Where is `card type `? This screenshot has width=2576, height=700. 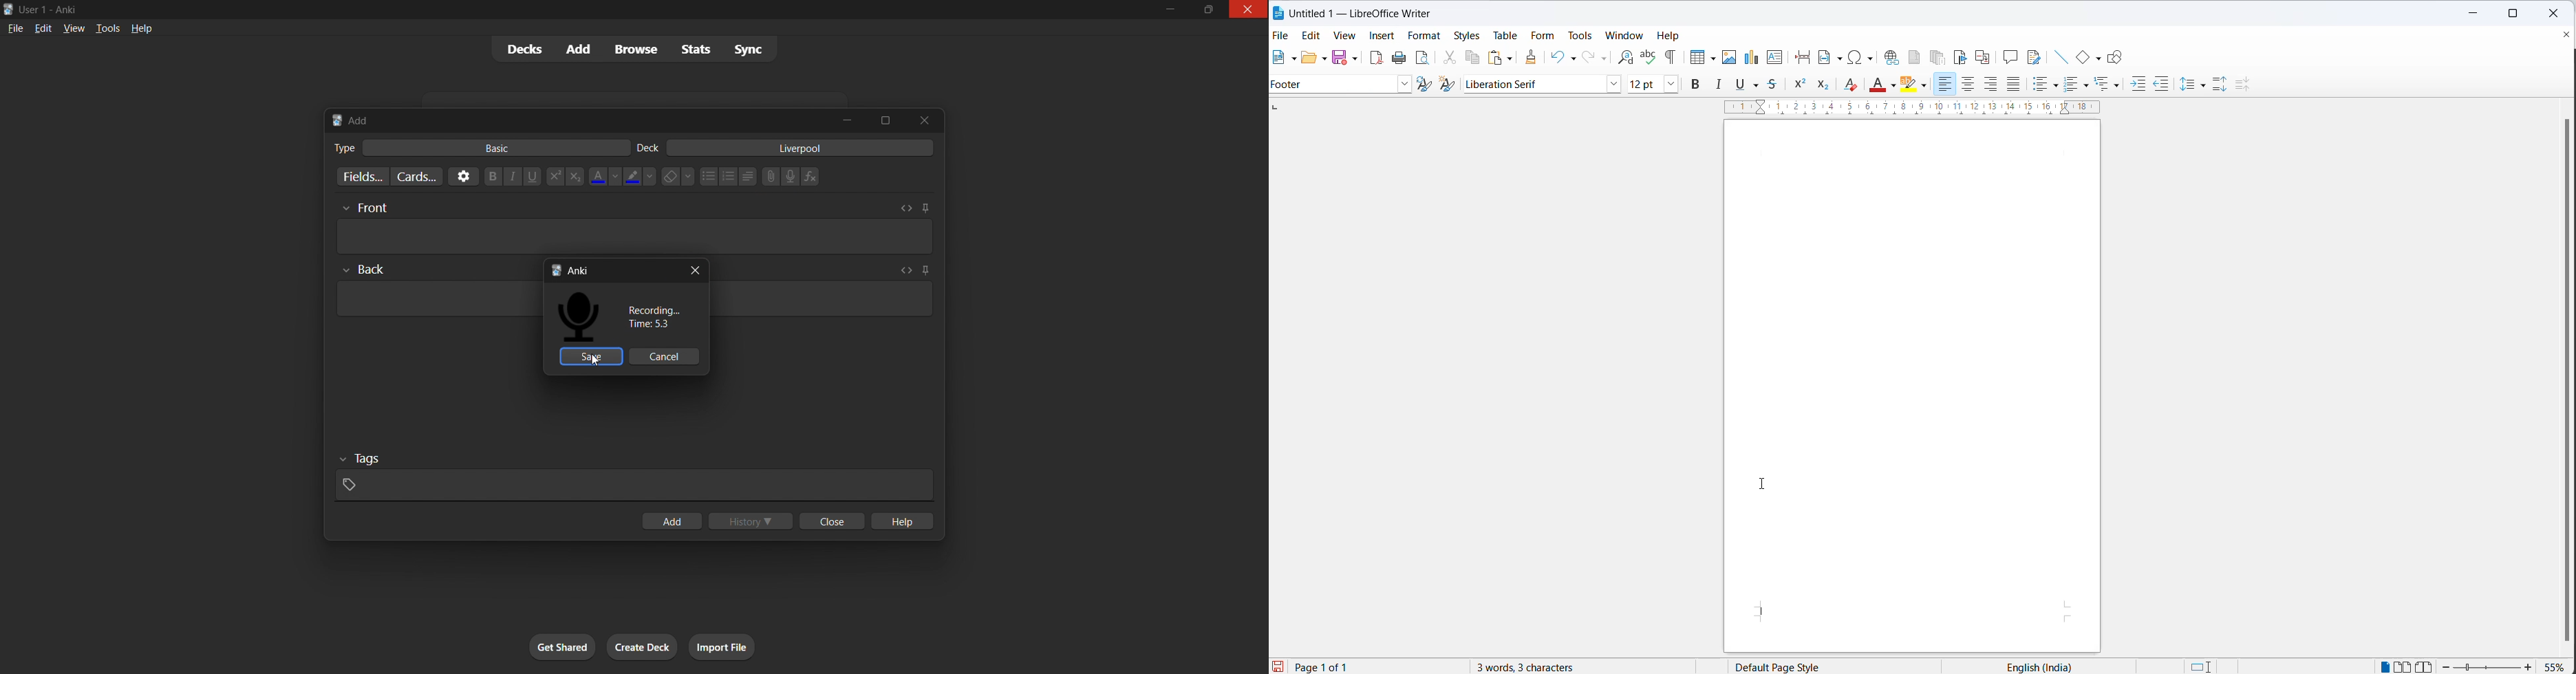
card type  is located at coordinates (341, 147).